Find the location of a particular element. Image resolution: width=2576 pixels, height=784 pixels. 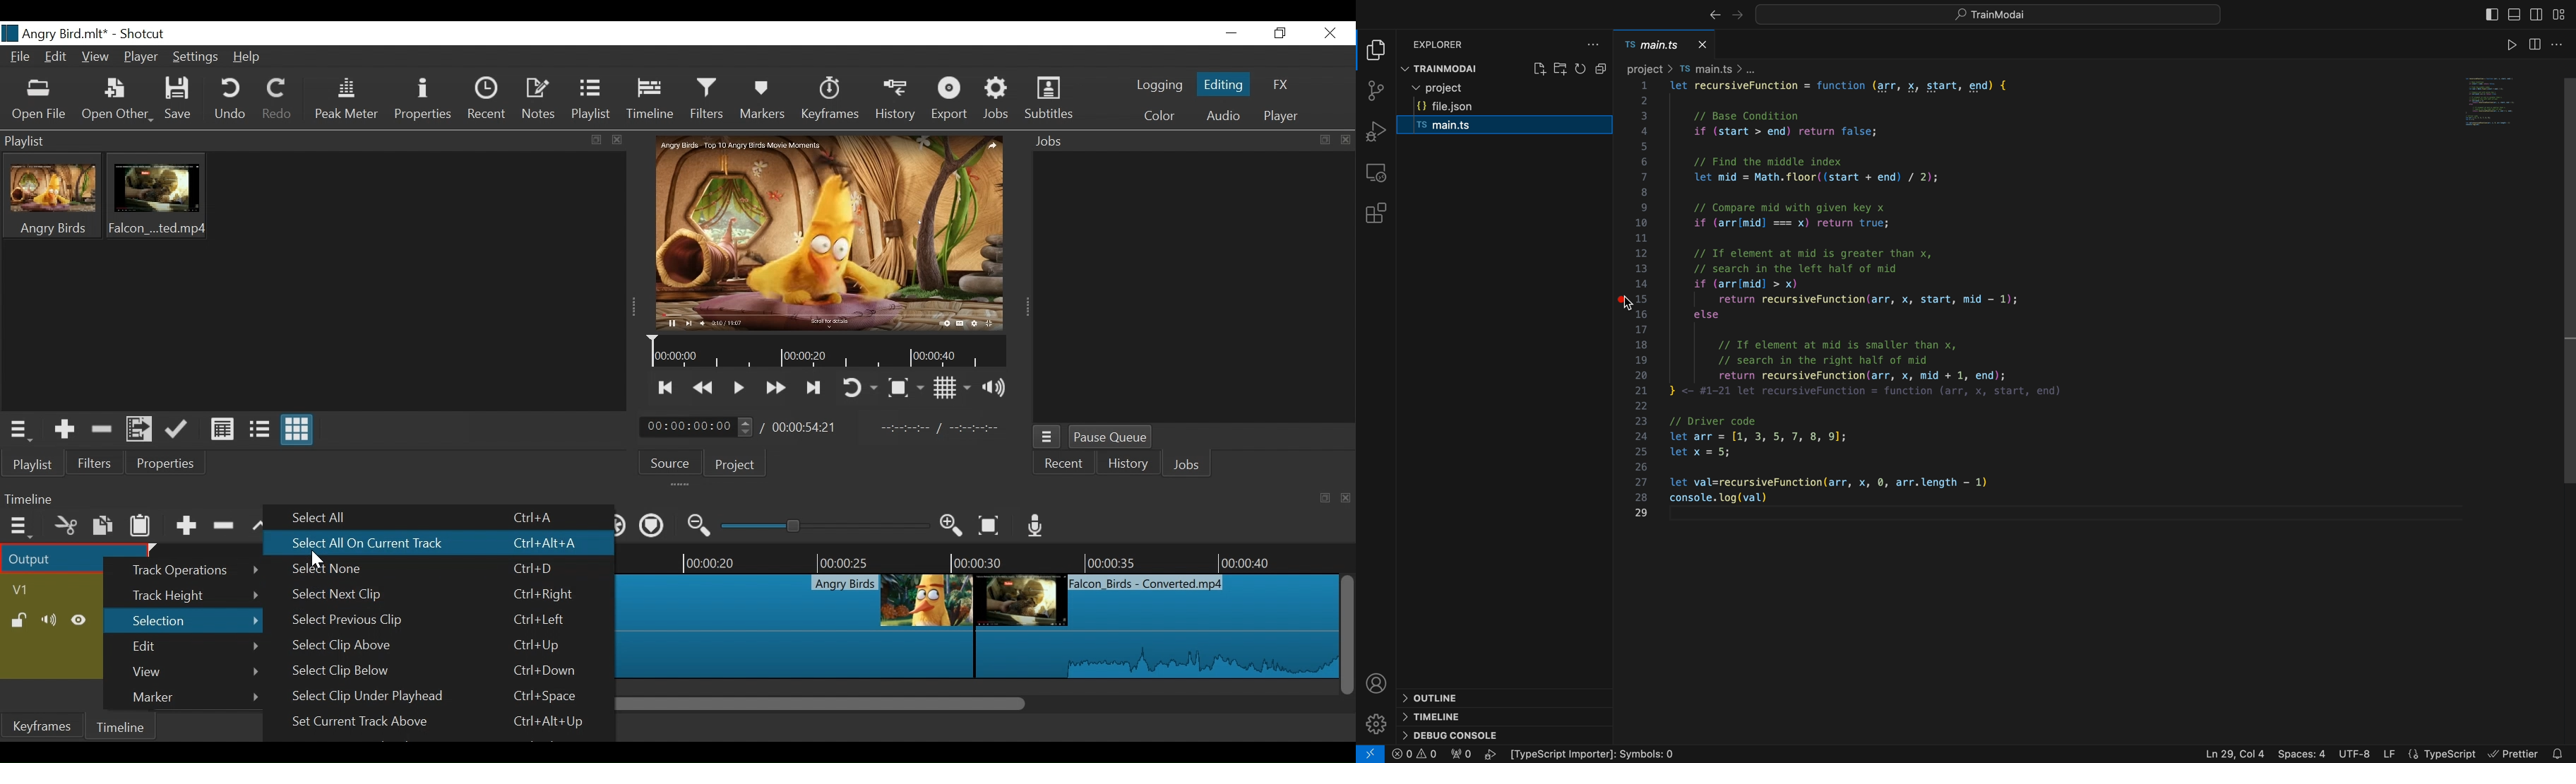

History is located at coordinates (895, 100).